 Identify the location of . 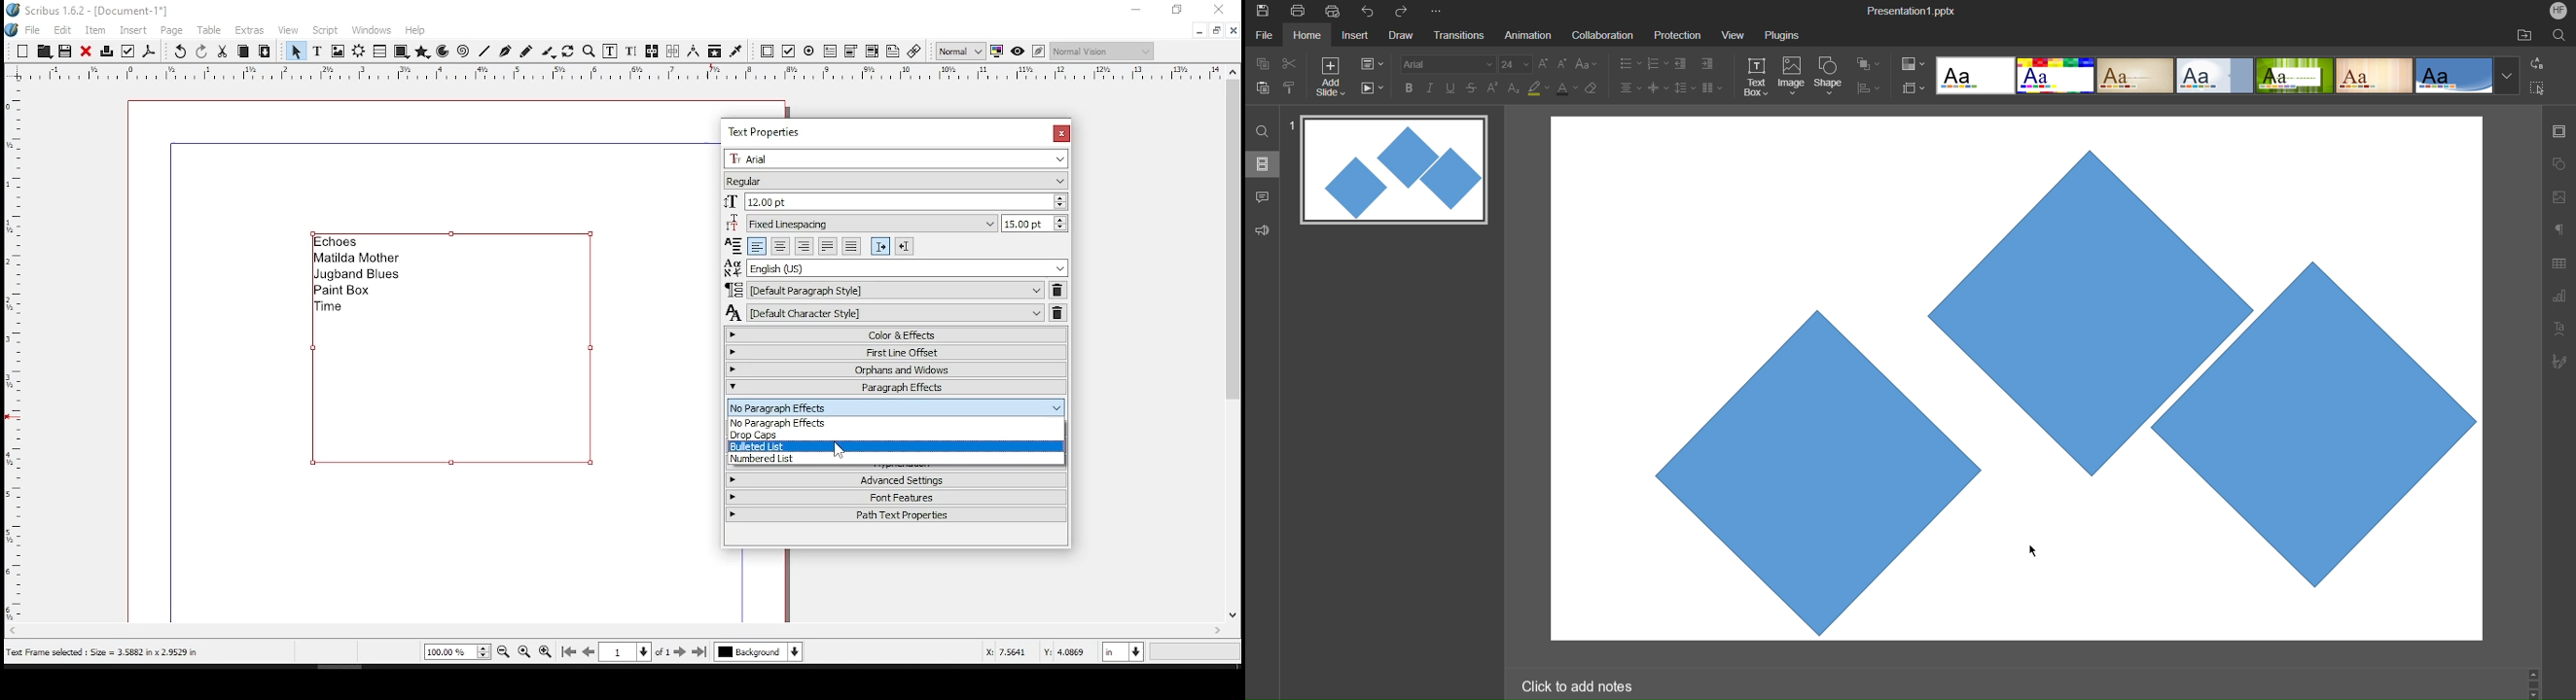
(734, 245).